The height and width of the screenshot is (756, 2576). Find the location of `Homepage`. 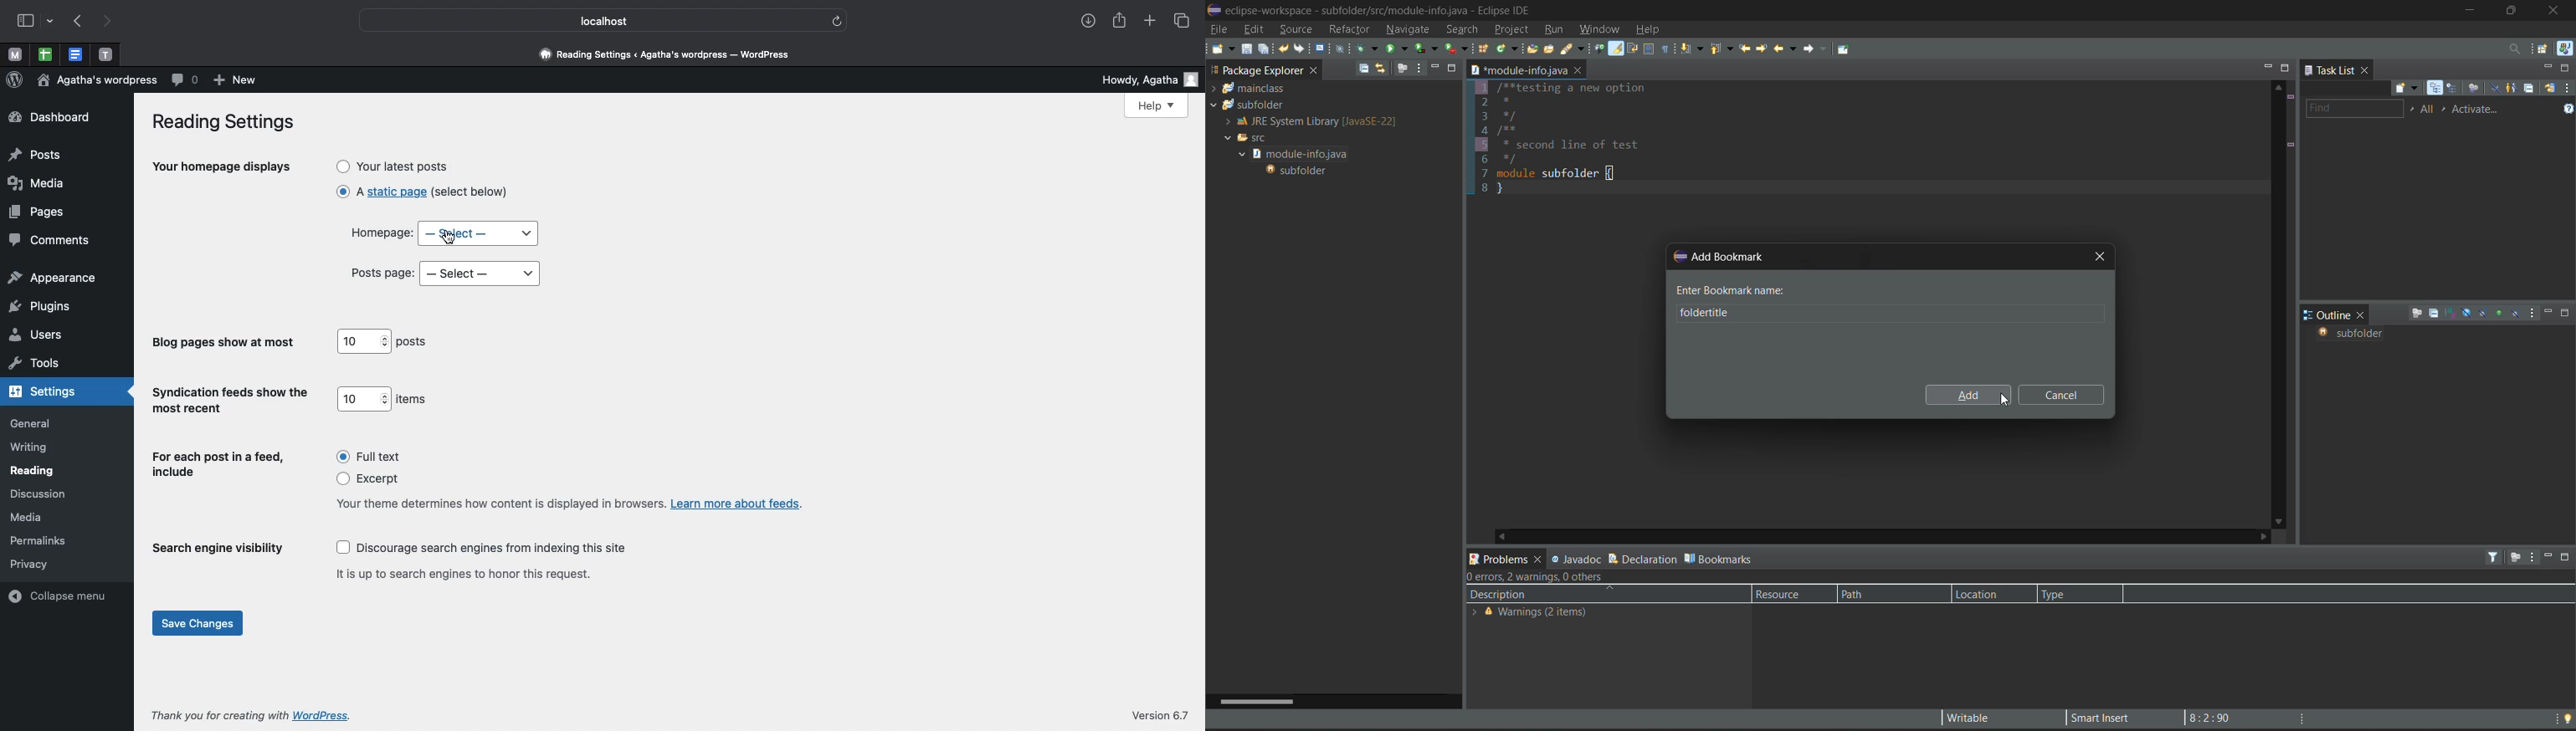

Homepage is located at coordinates (378, 232).